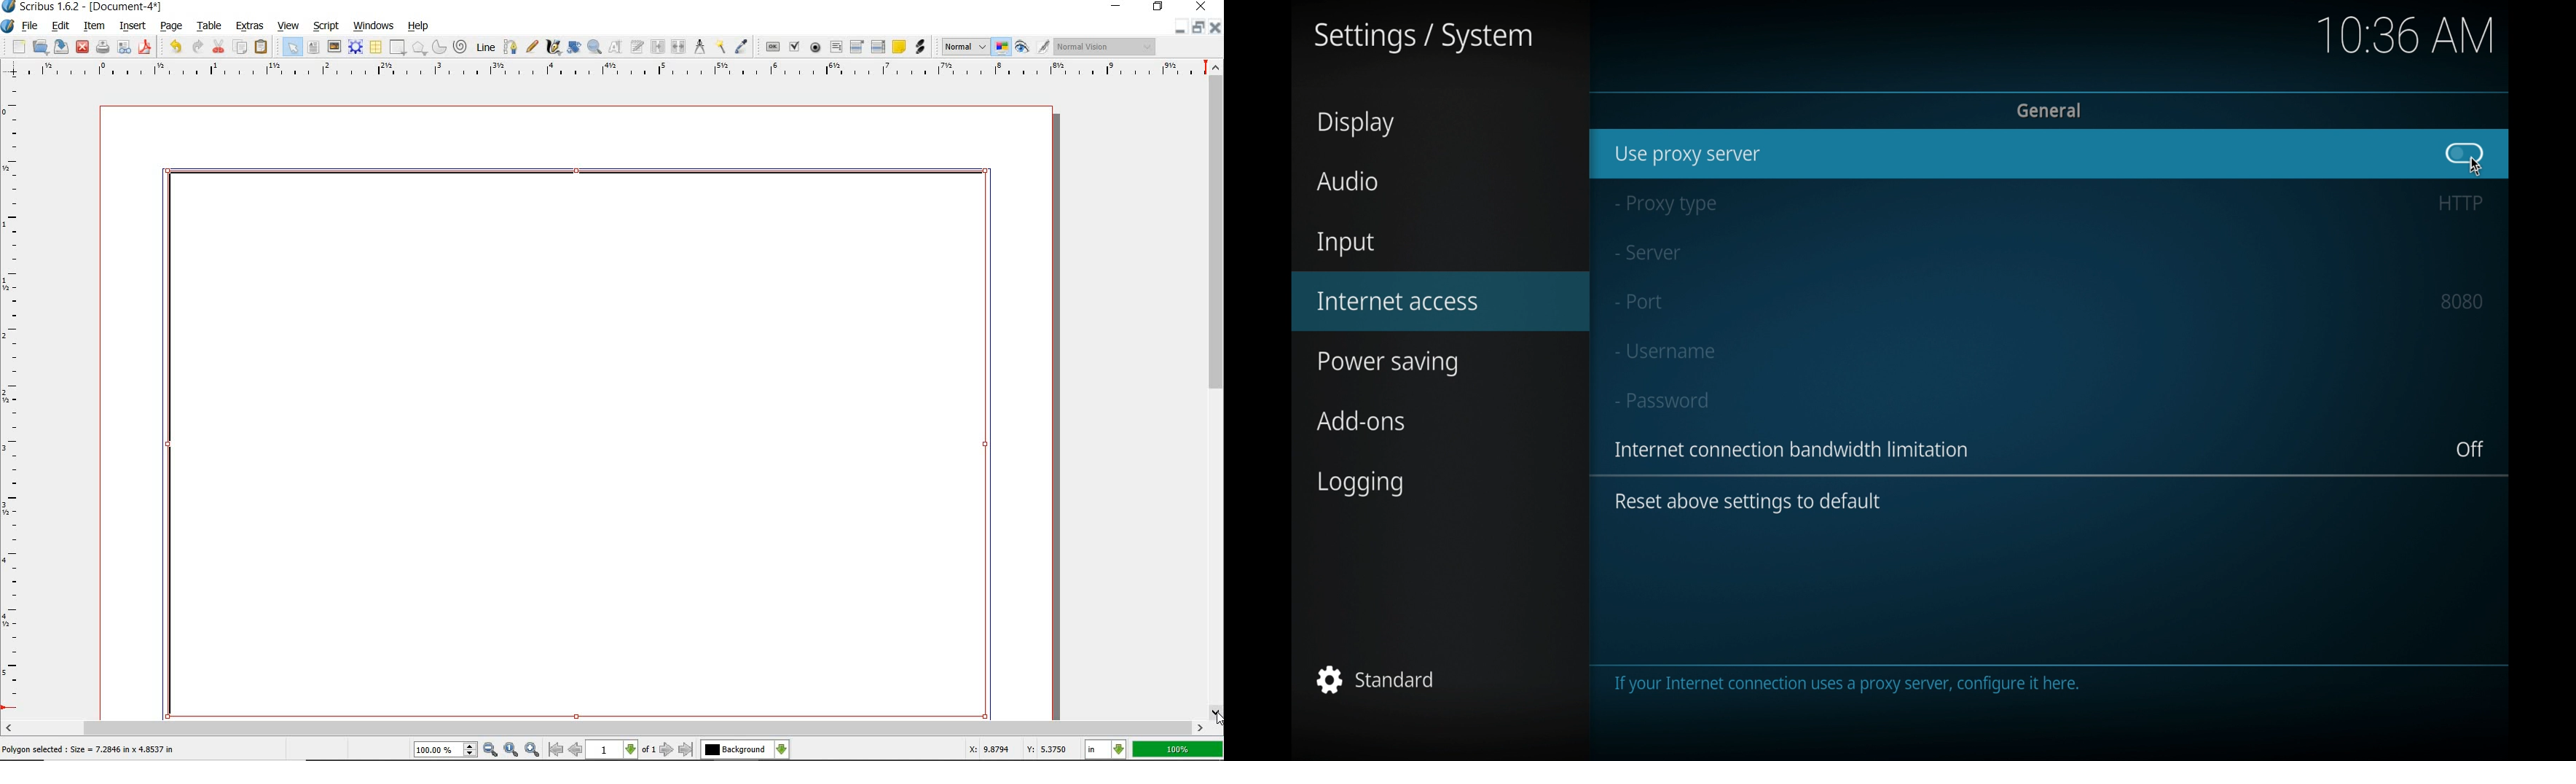  What do you see at coordinates (919, 48) in the screenshot?
I see `link annotation` at bounding box center [919, 48].